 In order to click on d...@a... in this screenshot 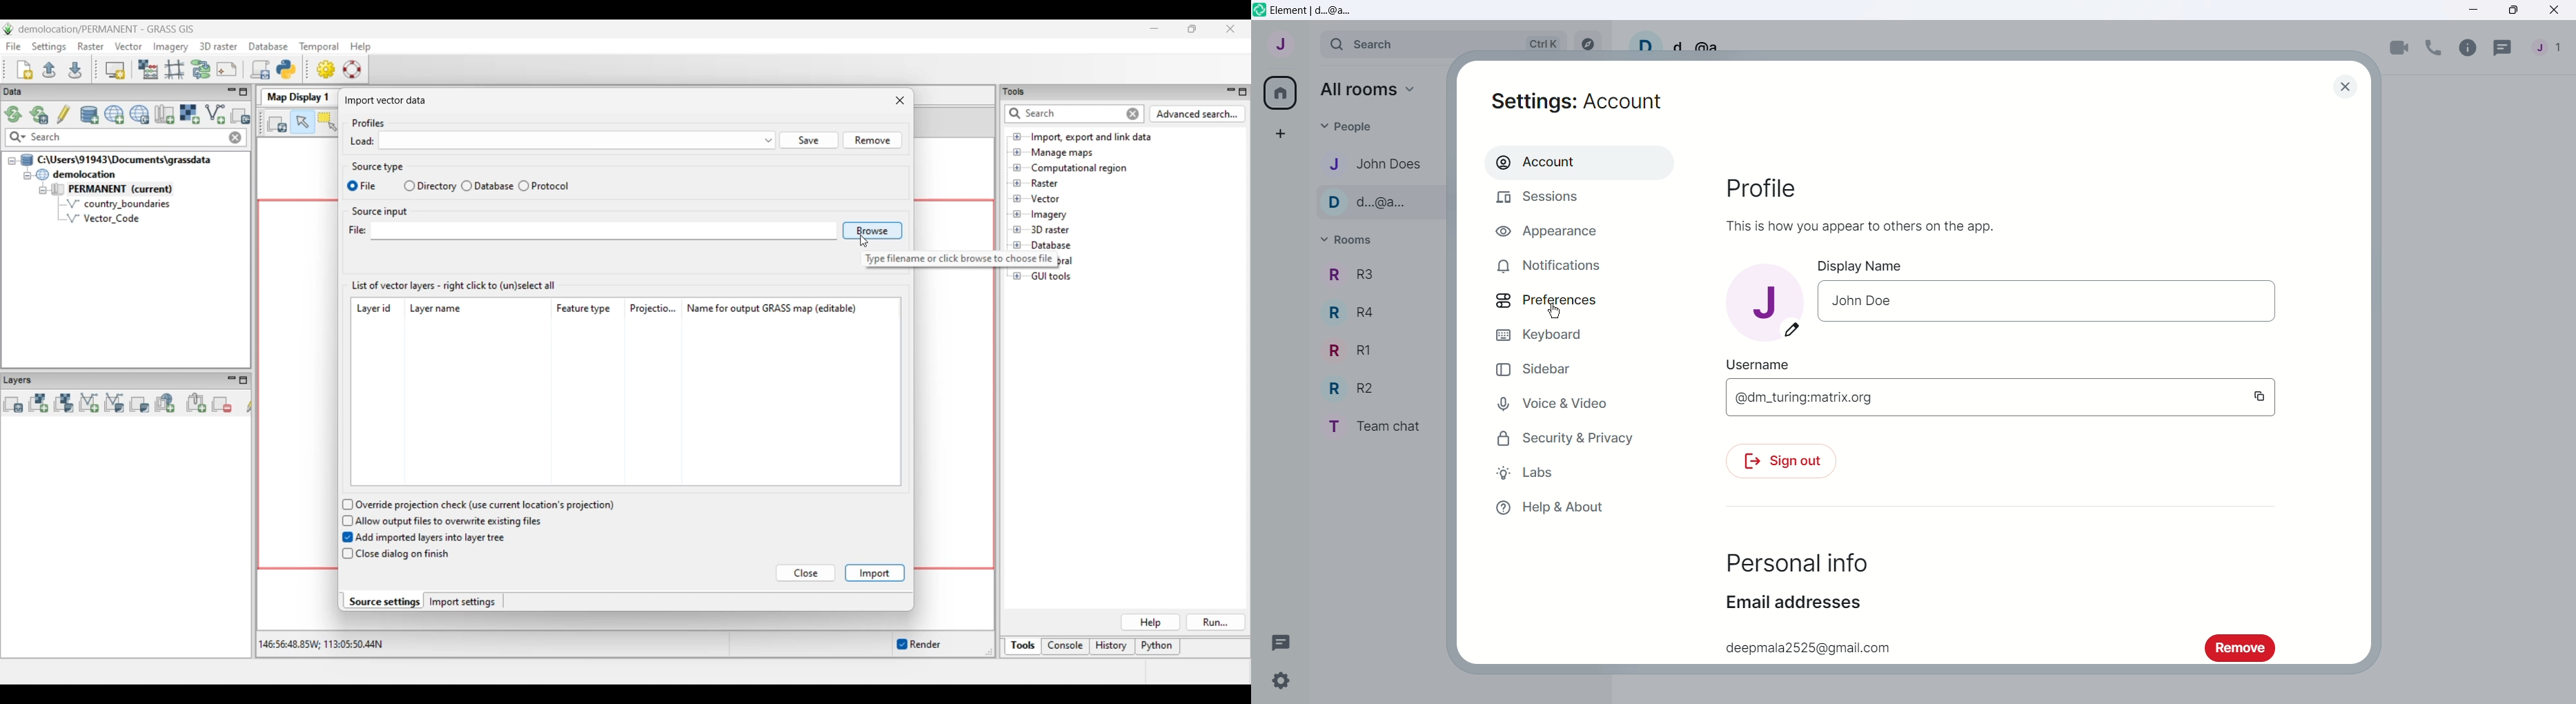, I will do `click(1707, 43)`.